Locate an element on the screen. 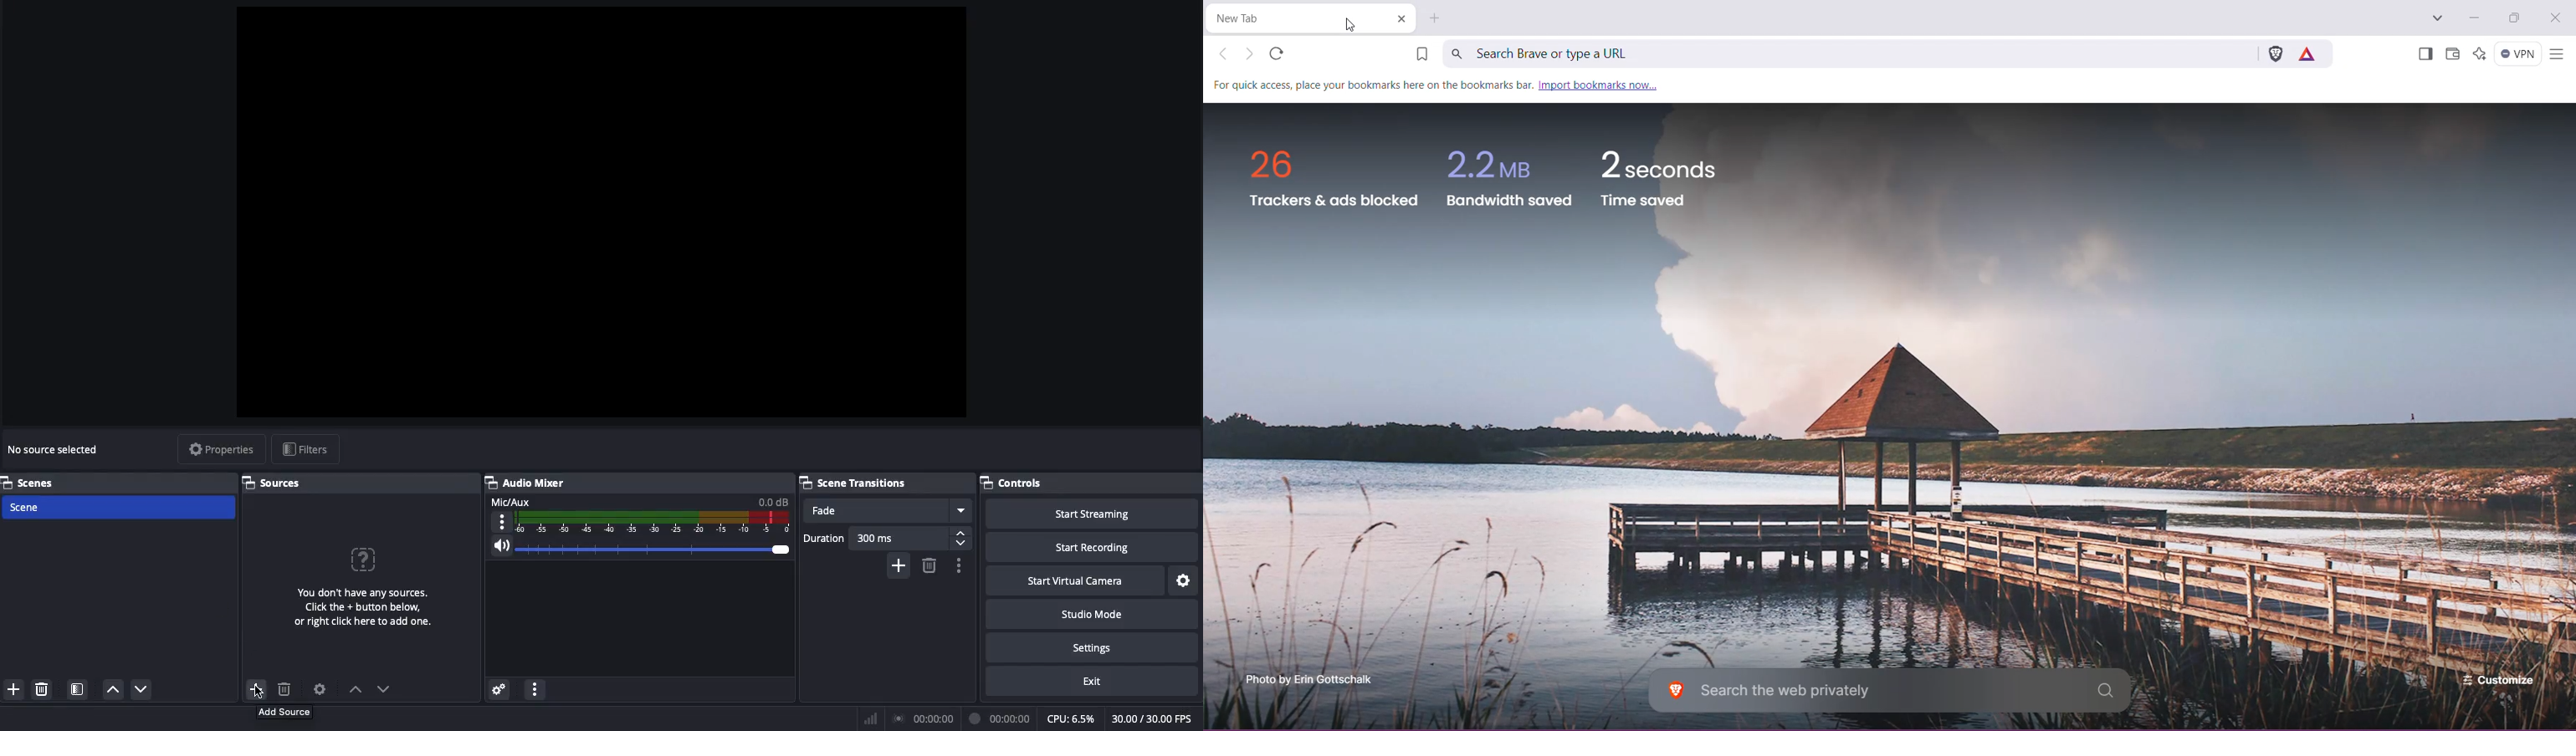 This screenshot has height=756, width=2576. Move up is located at coordinates (353, 688).